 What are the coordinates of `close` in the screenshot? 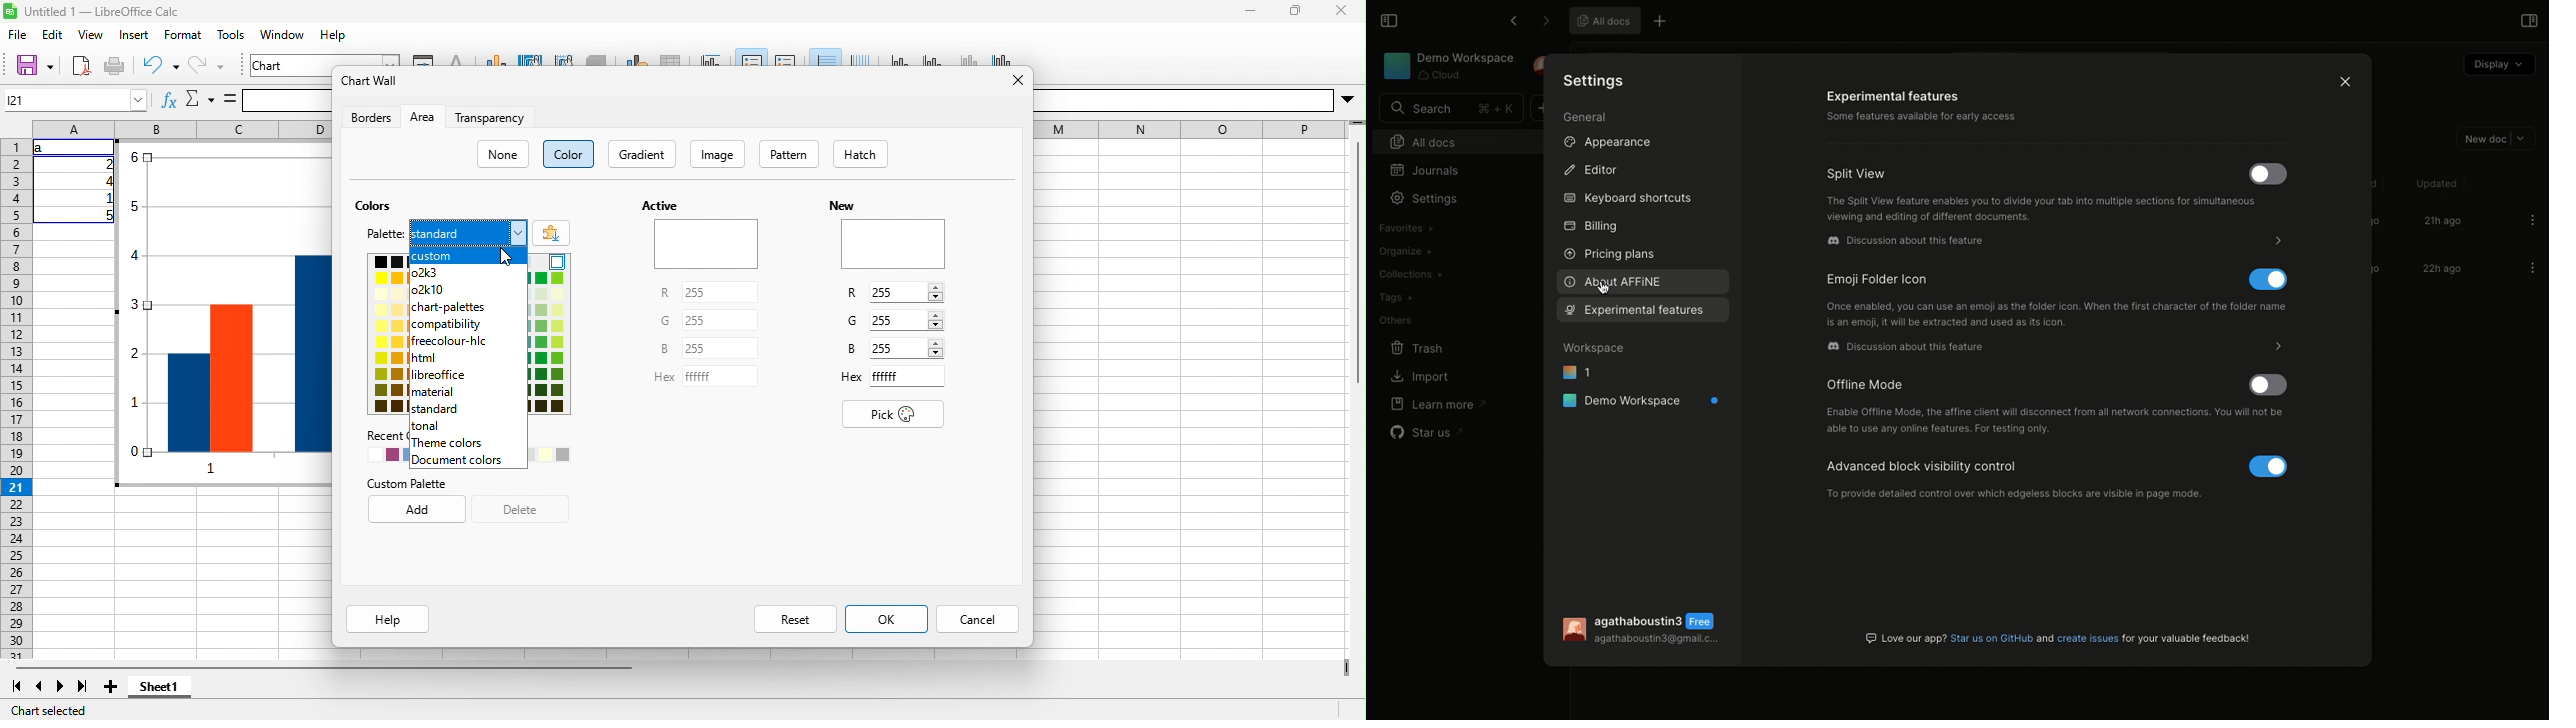 It's located at (1018, 80).